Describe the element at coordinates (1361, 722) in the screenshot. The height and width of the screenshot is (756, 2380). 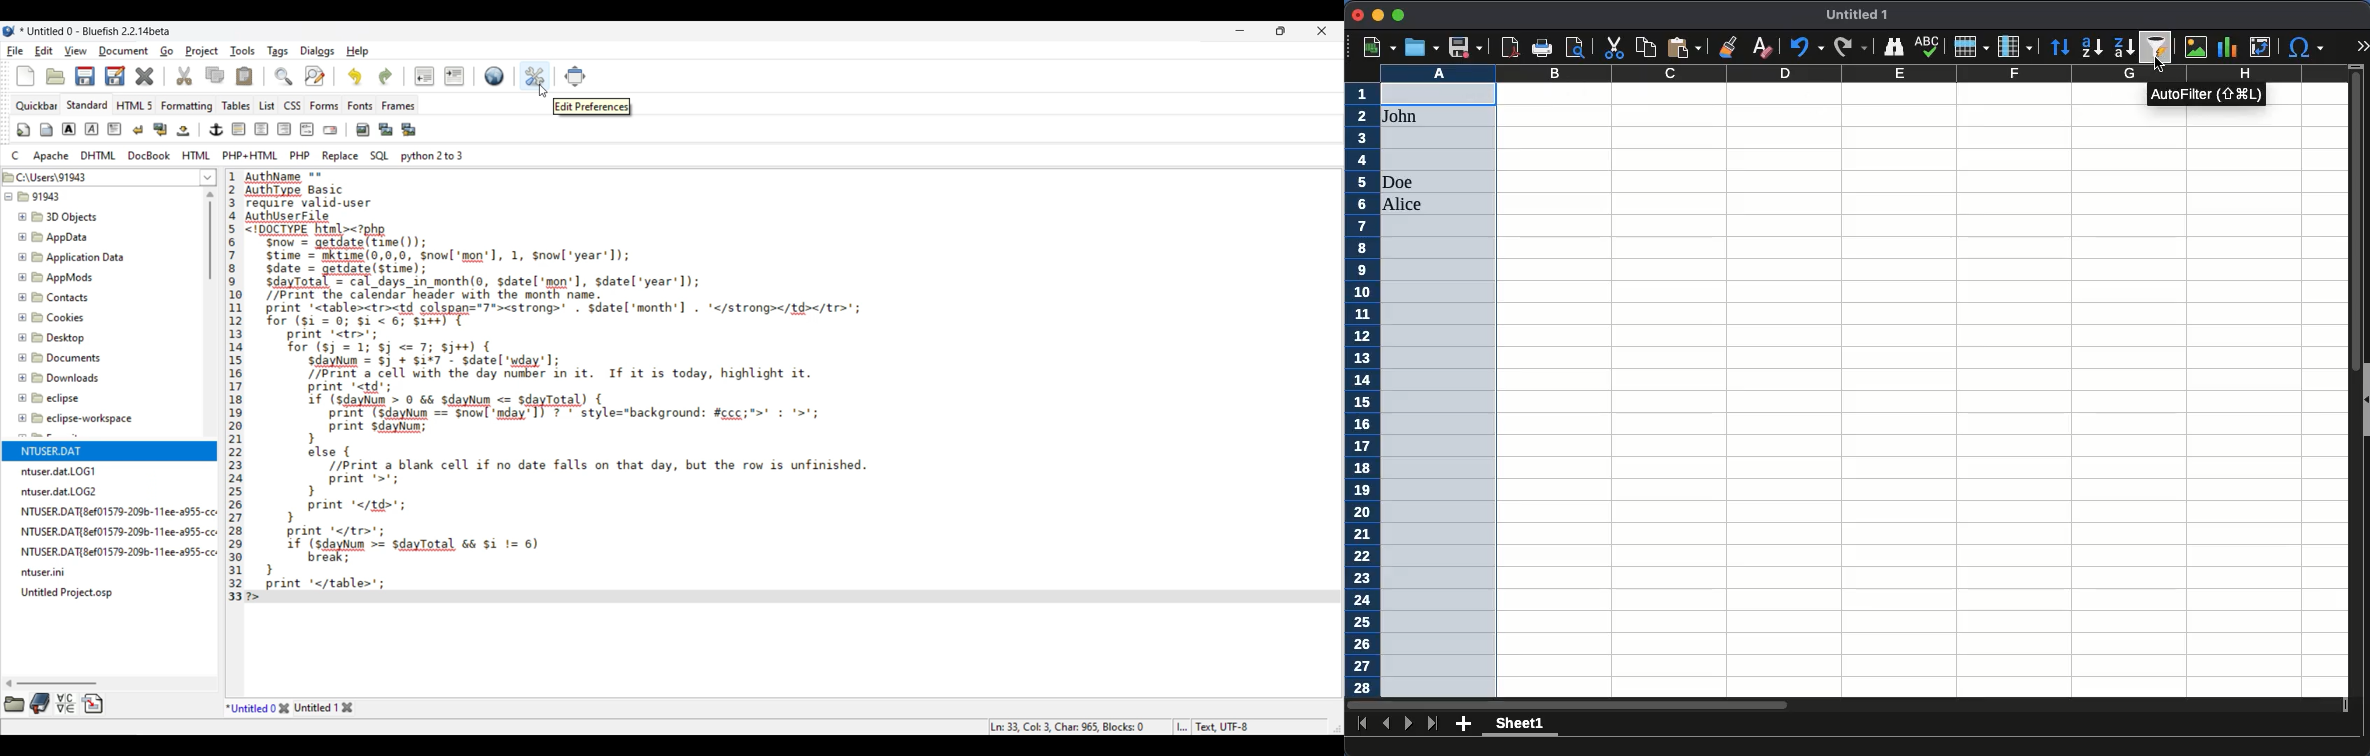
I see `first sheet` at that location.